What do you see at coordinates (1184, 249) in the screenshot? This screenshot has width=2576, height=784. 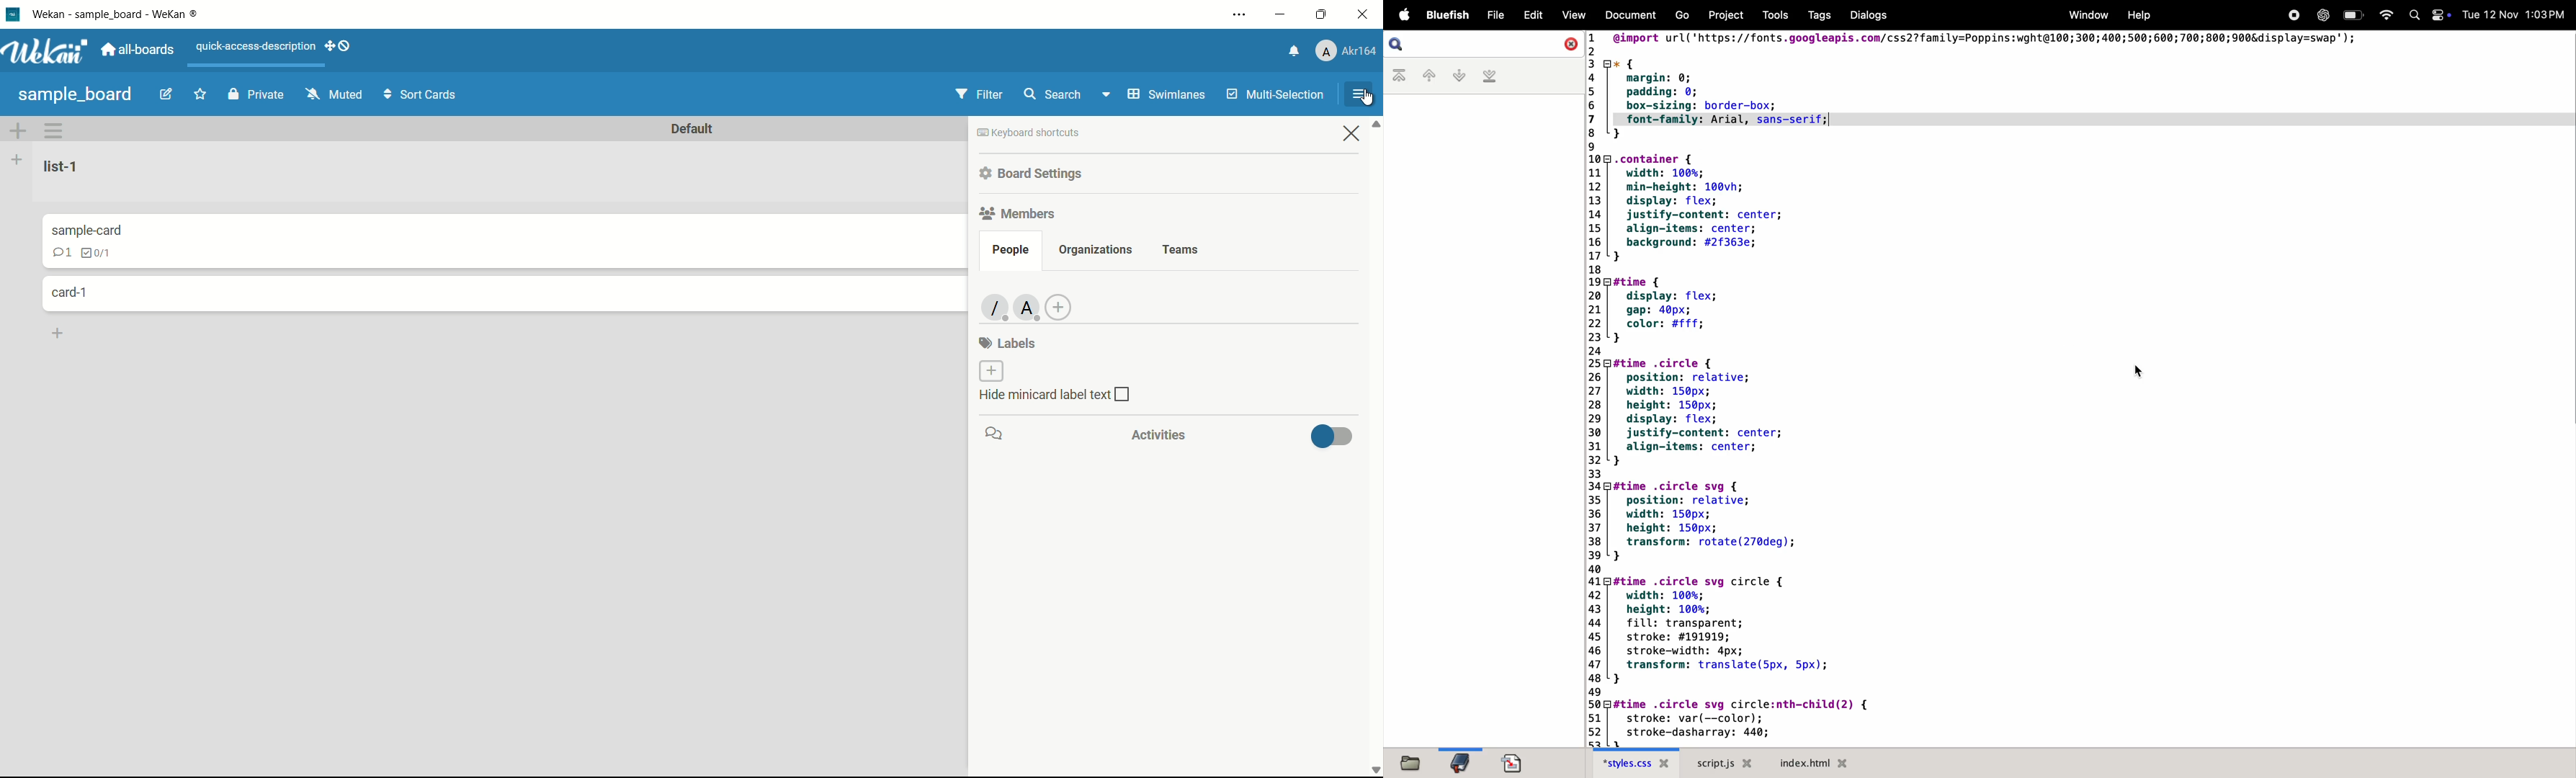 I see `teams` at bounding box center [1184, 249].